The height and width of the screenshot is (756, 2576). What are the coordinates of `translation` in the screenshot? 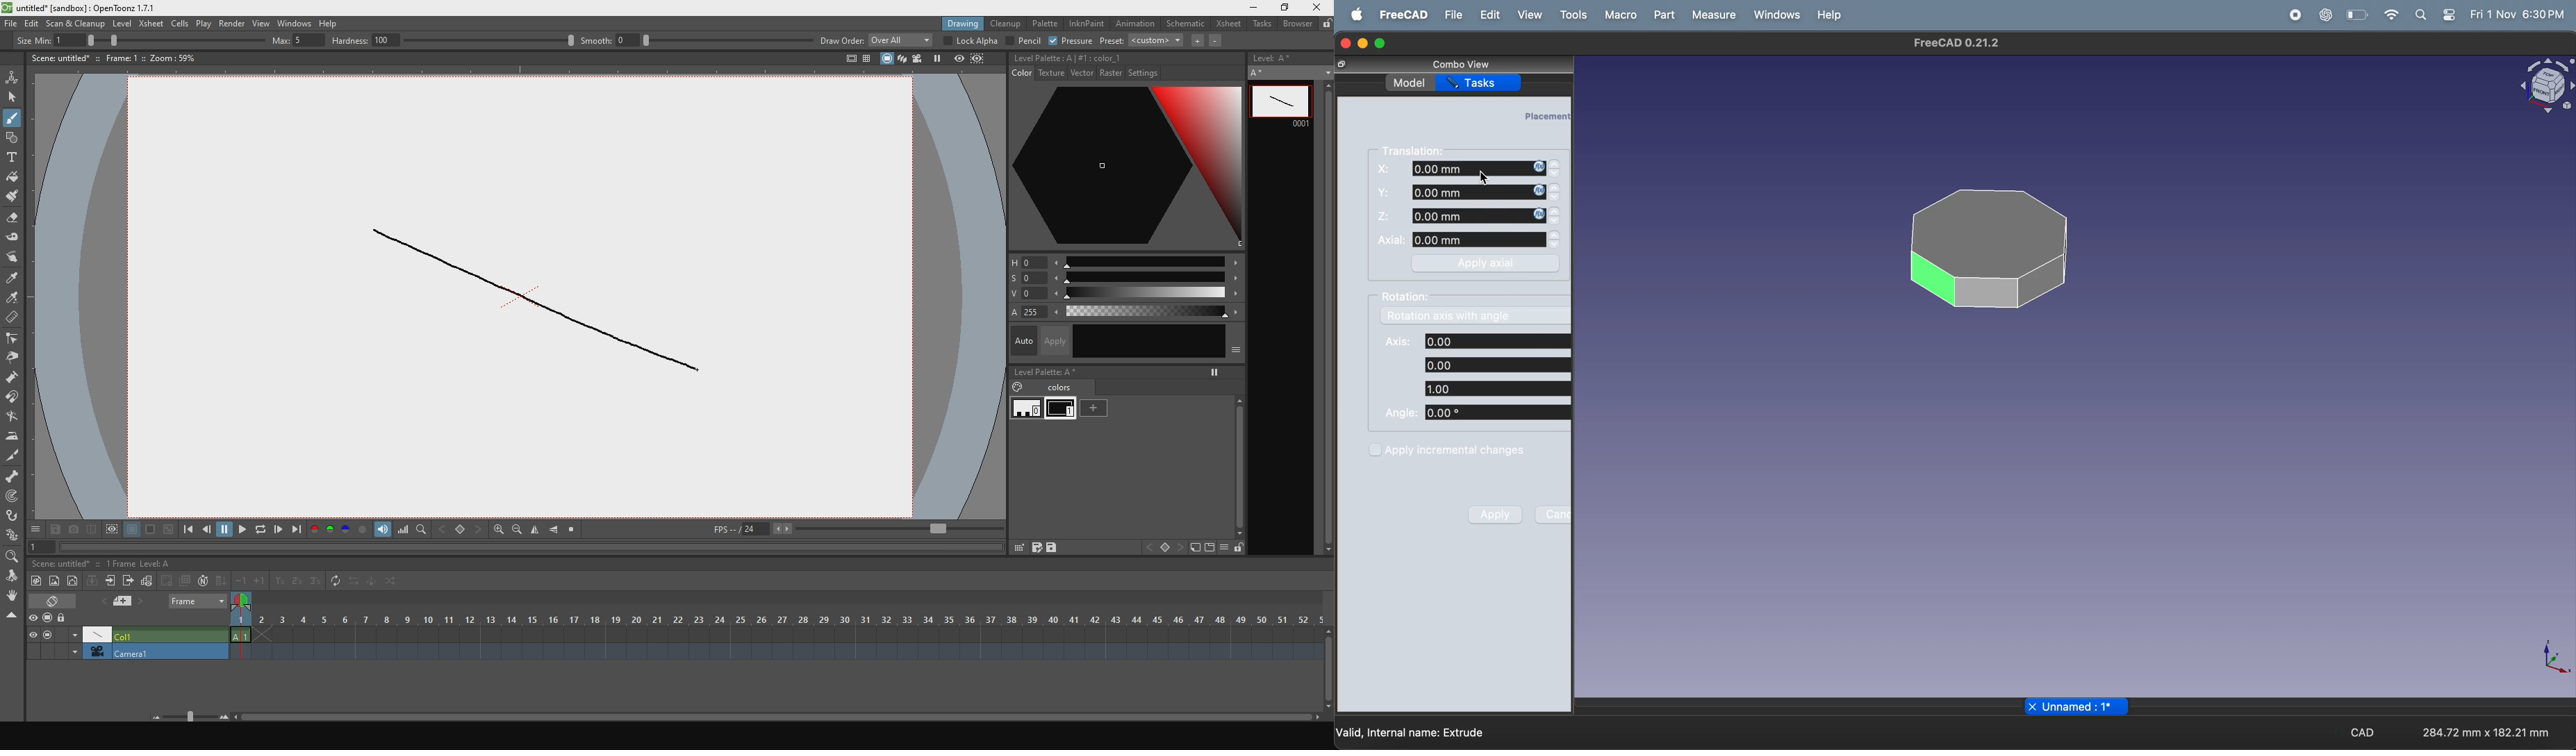 It's located at (1416, 149).